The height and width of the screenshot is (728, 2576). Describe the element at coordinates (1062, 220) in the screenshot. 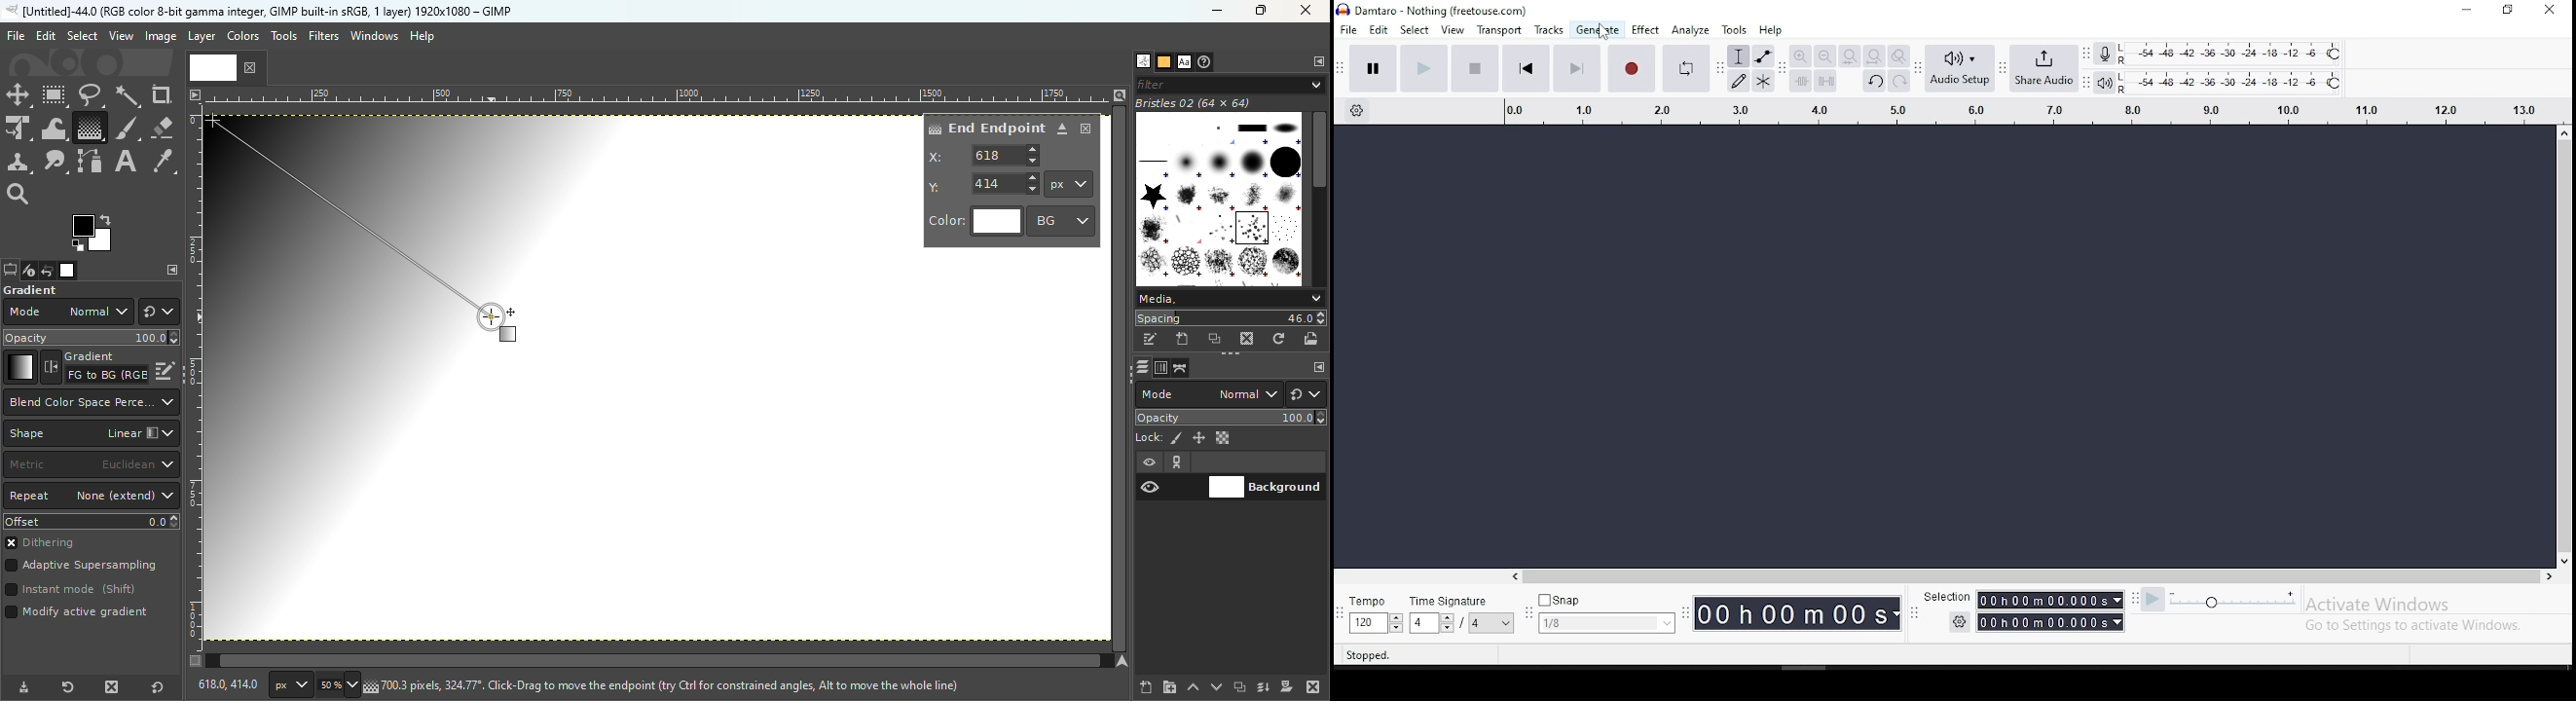

I see `Background color` at that location.